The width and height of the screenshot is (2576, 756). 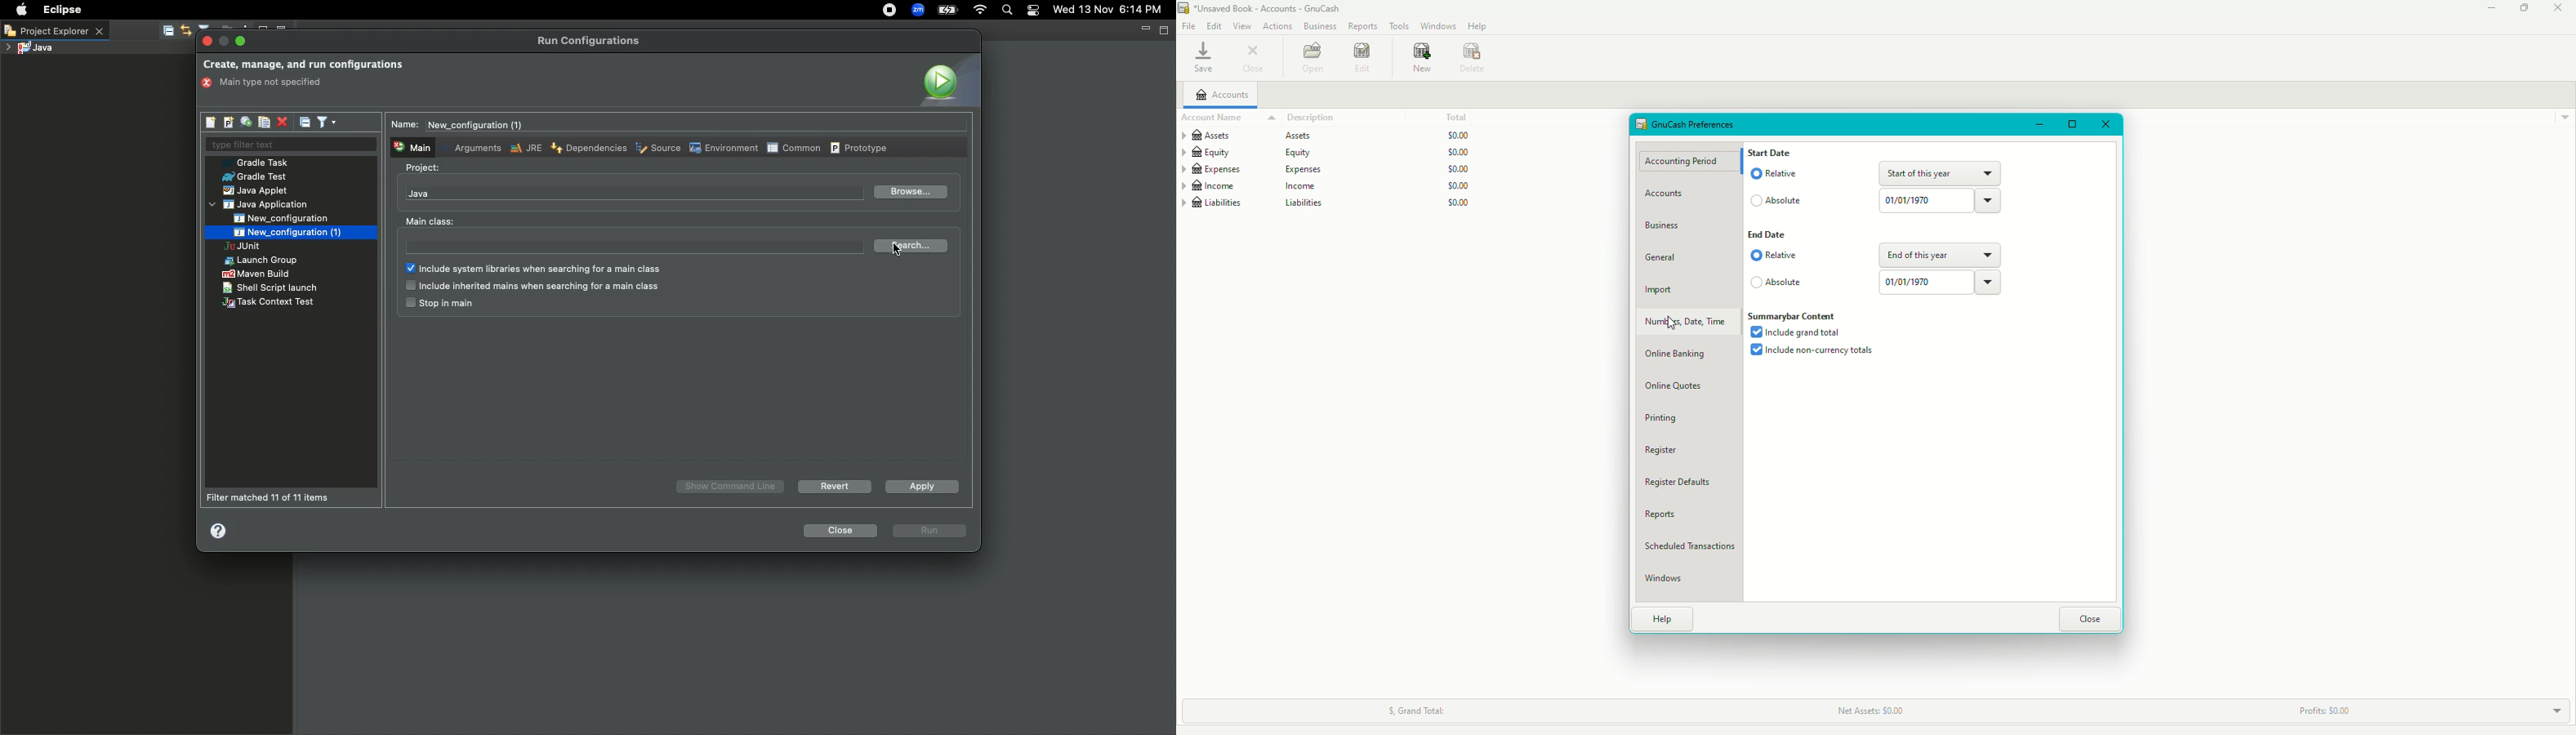 What do you see at coordinates (227, 122) in the screenshot?
I see `New launch configuration prototype` at bounding box center [227, 122].